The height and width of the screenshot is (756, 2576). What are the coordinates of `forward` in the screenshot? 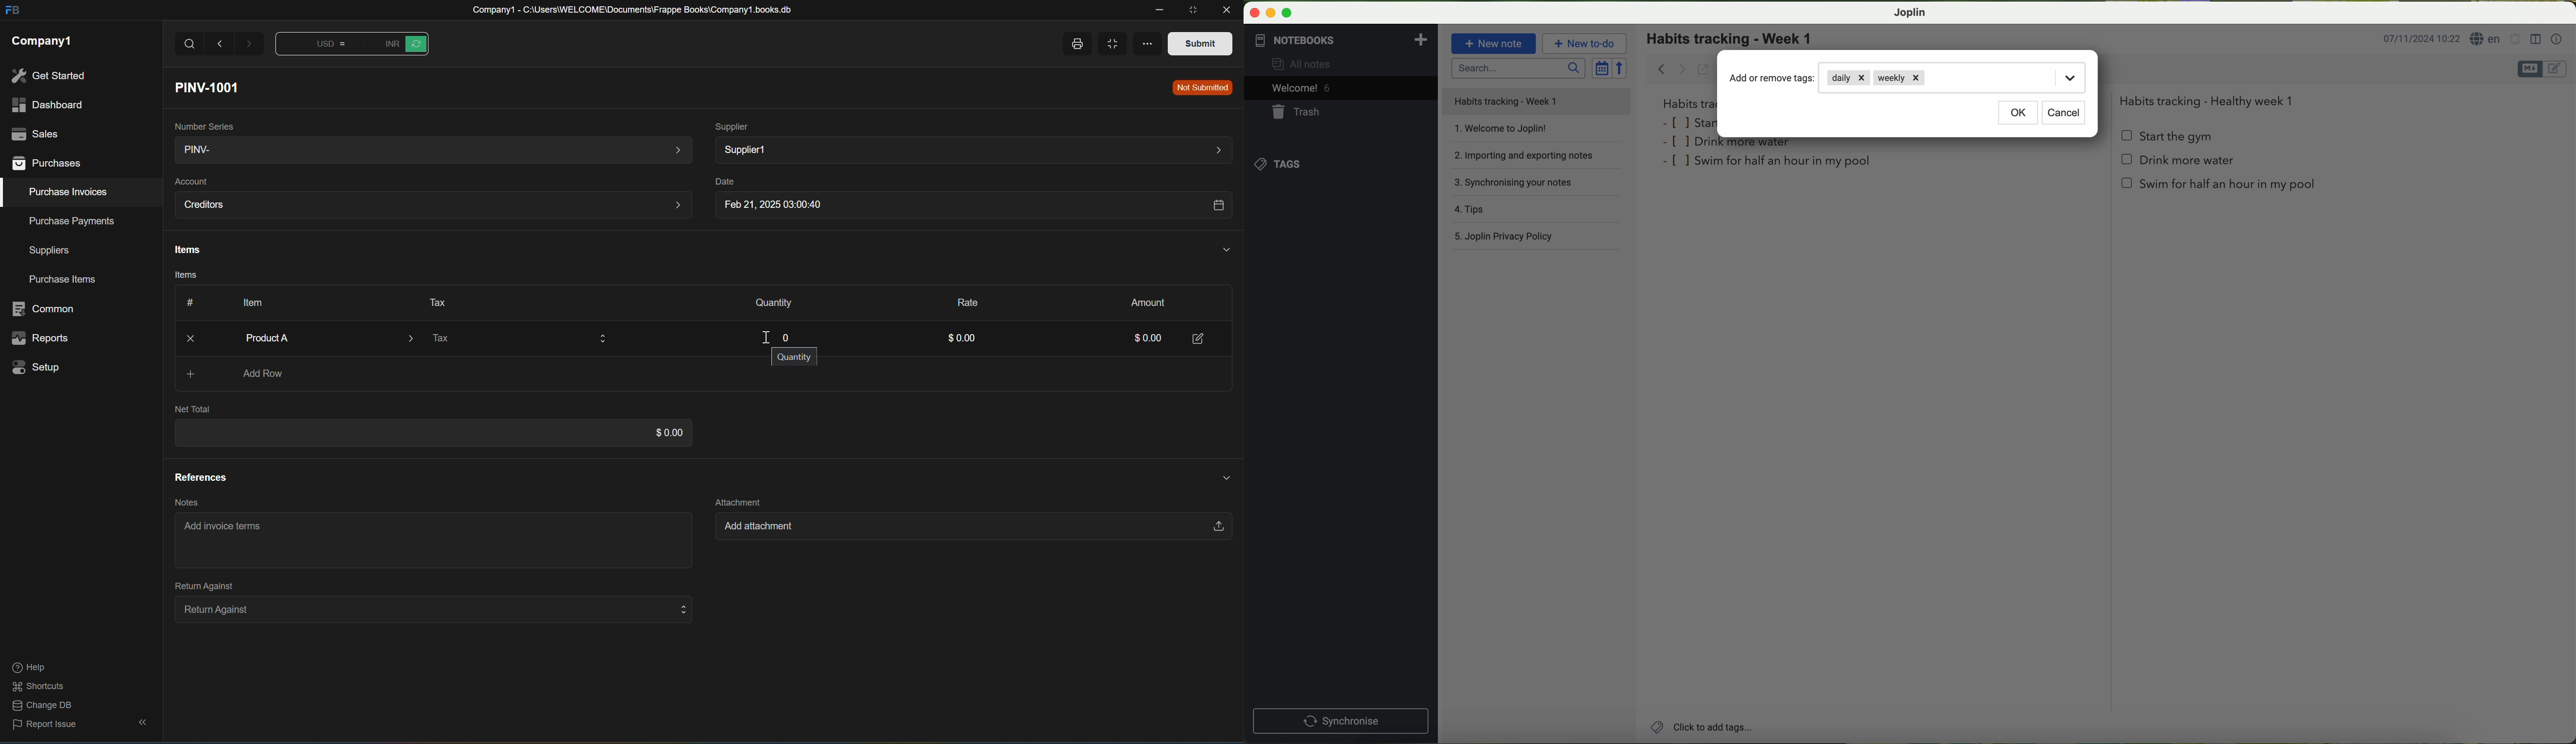 It's located at (1682, 69).